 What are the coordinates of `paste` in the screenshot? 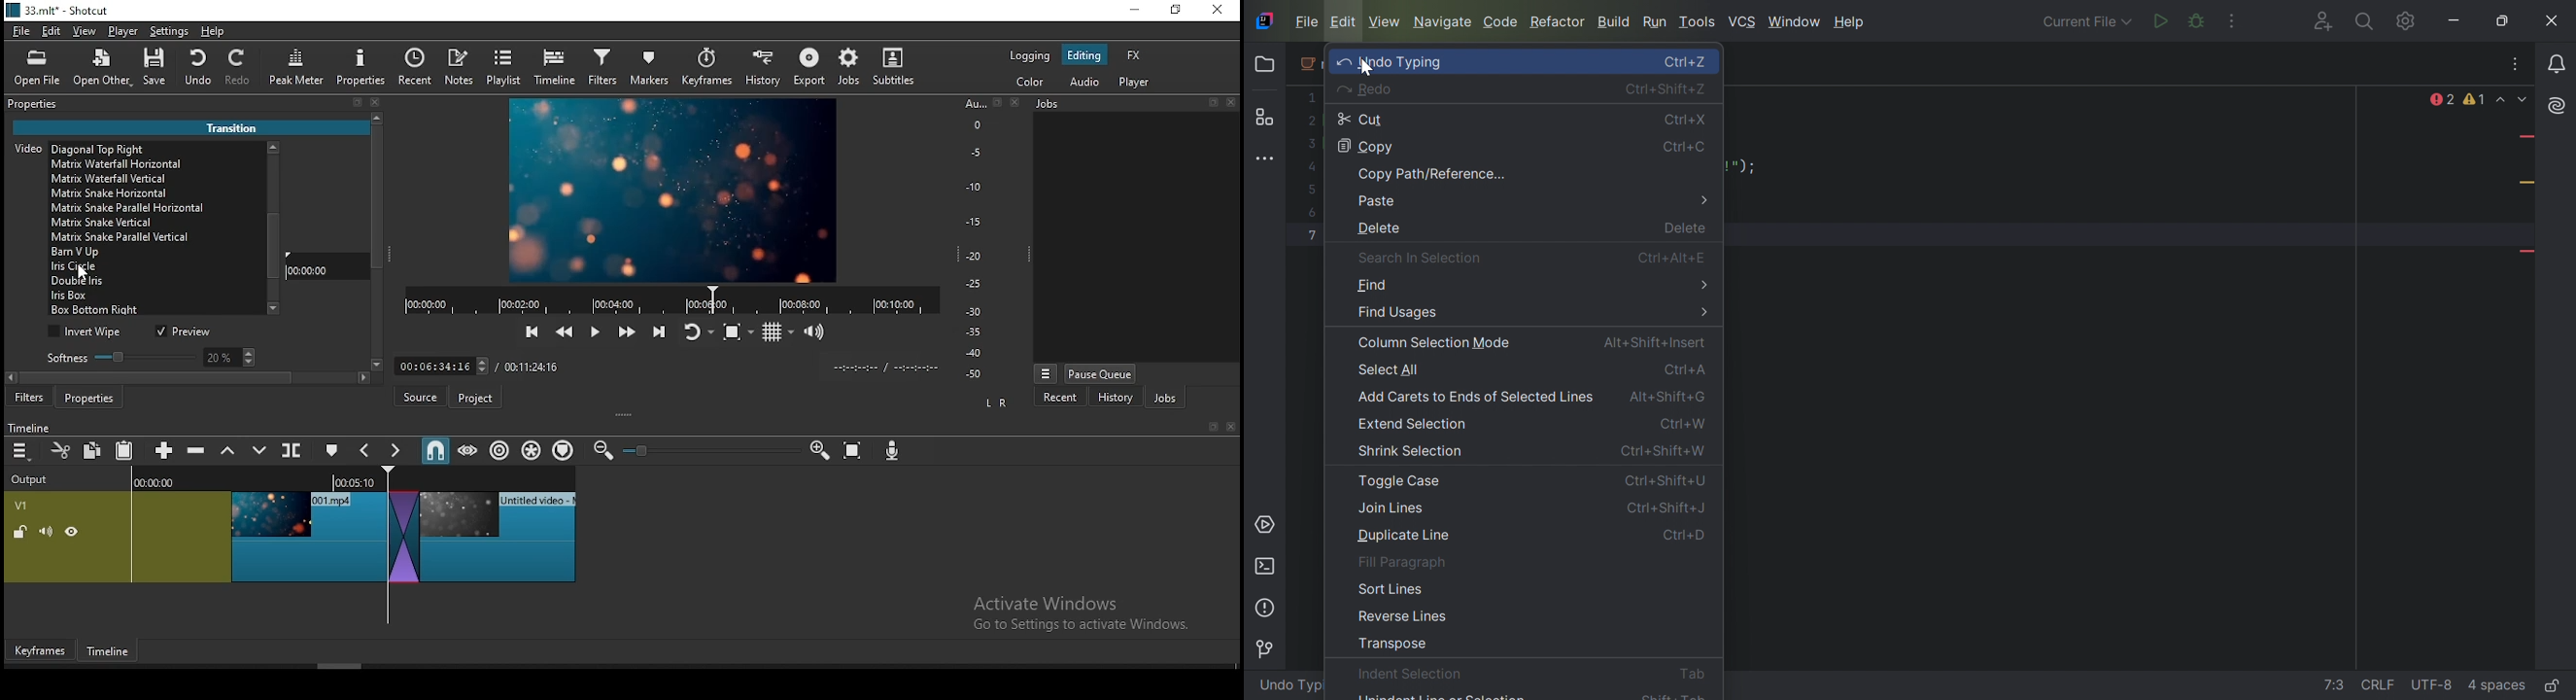 It's located at (127, 452).